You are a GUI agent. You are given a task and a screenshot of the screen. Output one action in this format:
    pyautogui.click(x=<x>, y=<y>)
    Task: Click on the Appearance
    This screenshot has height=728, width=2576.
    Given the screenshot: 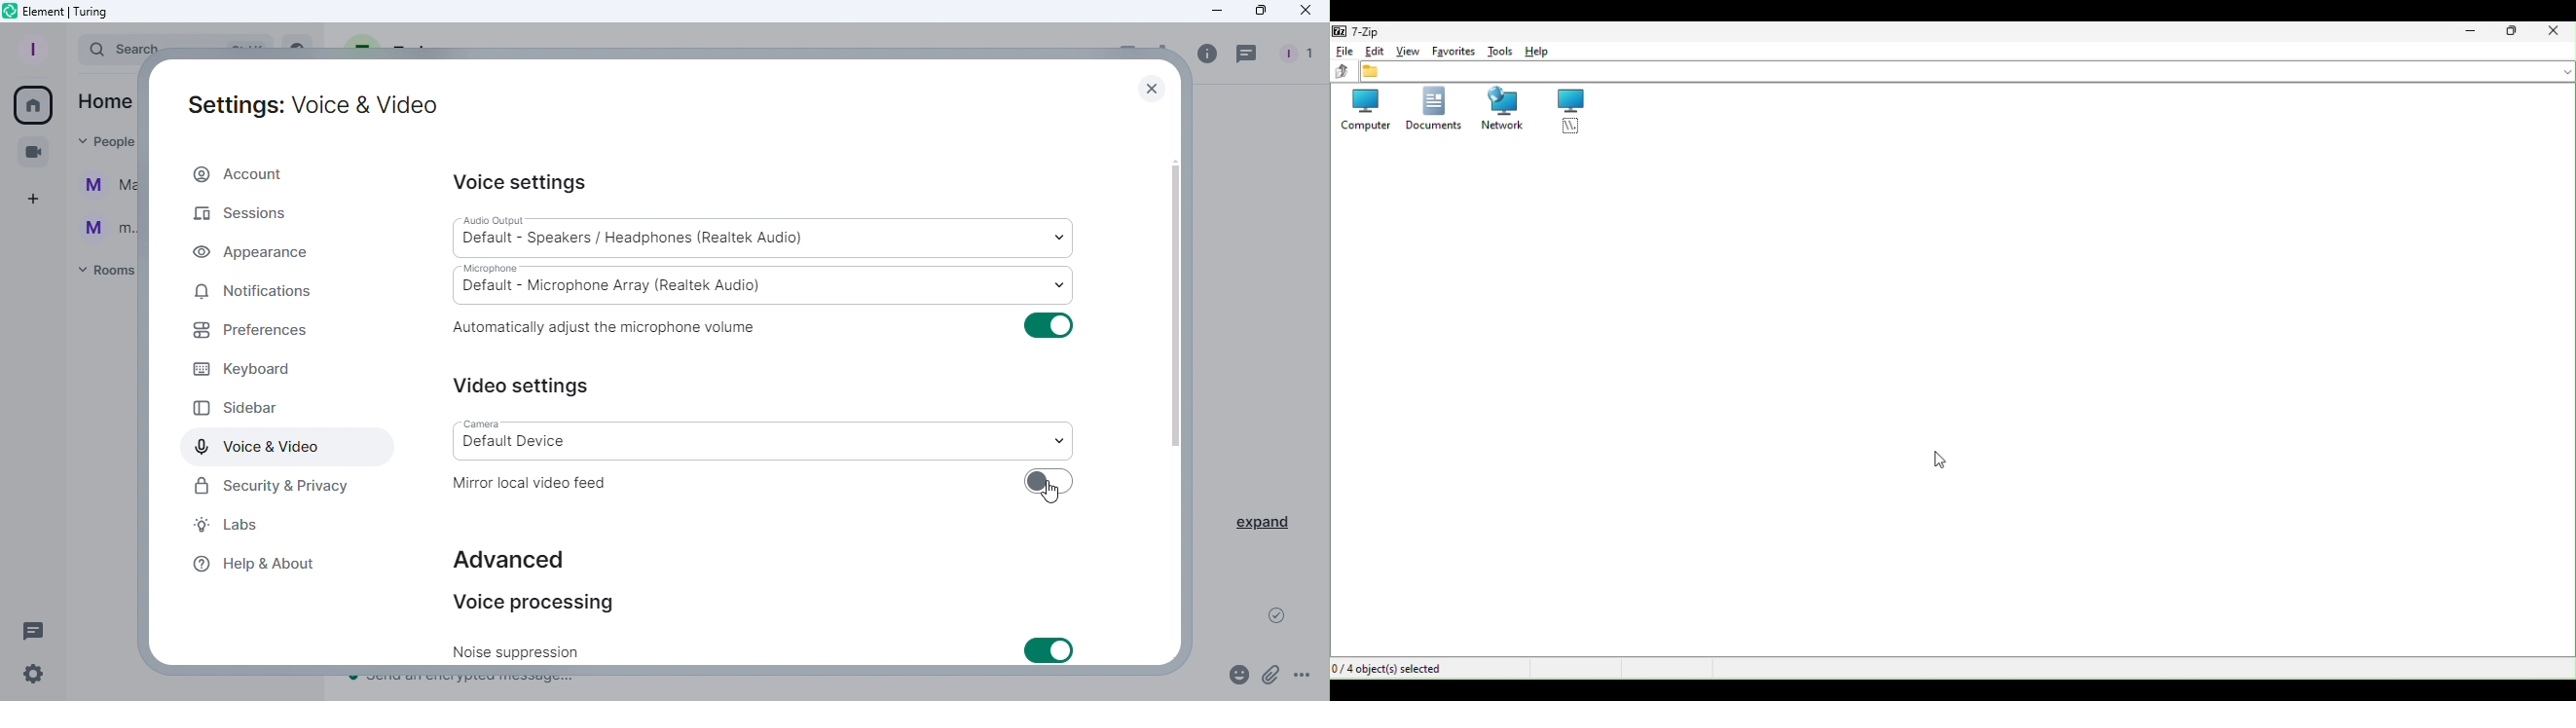 What is the action you would take?
    pyautogui.click(x=241, y=256)
    